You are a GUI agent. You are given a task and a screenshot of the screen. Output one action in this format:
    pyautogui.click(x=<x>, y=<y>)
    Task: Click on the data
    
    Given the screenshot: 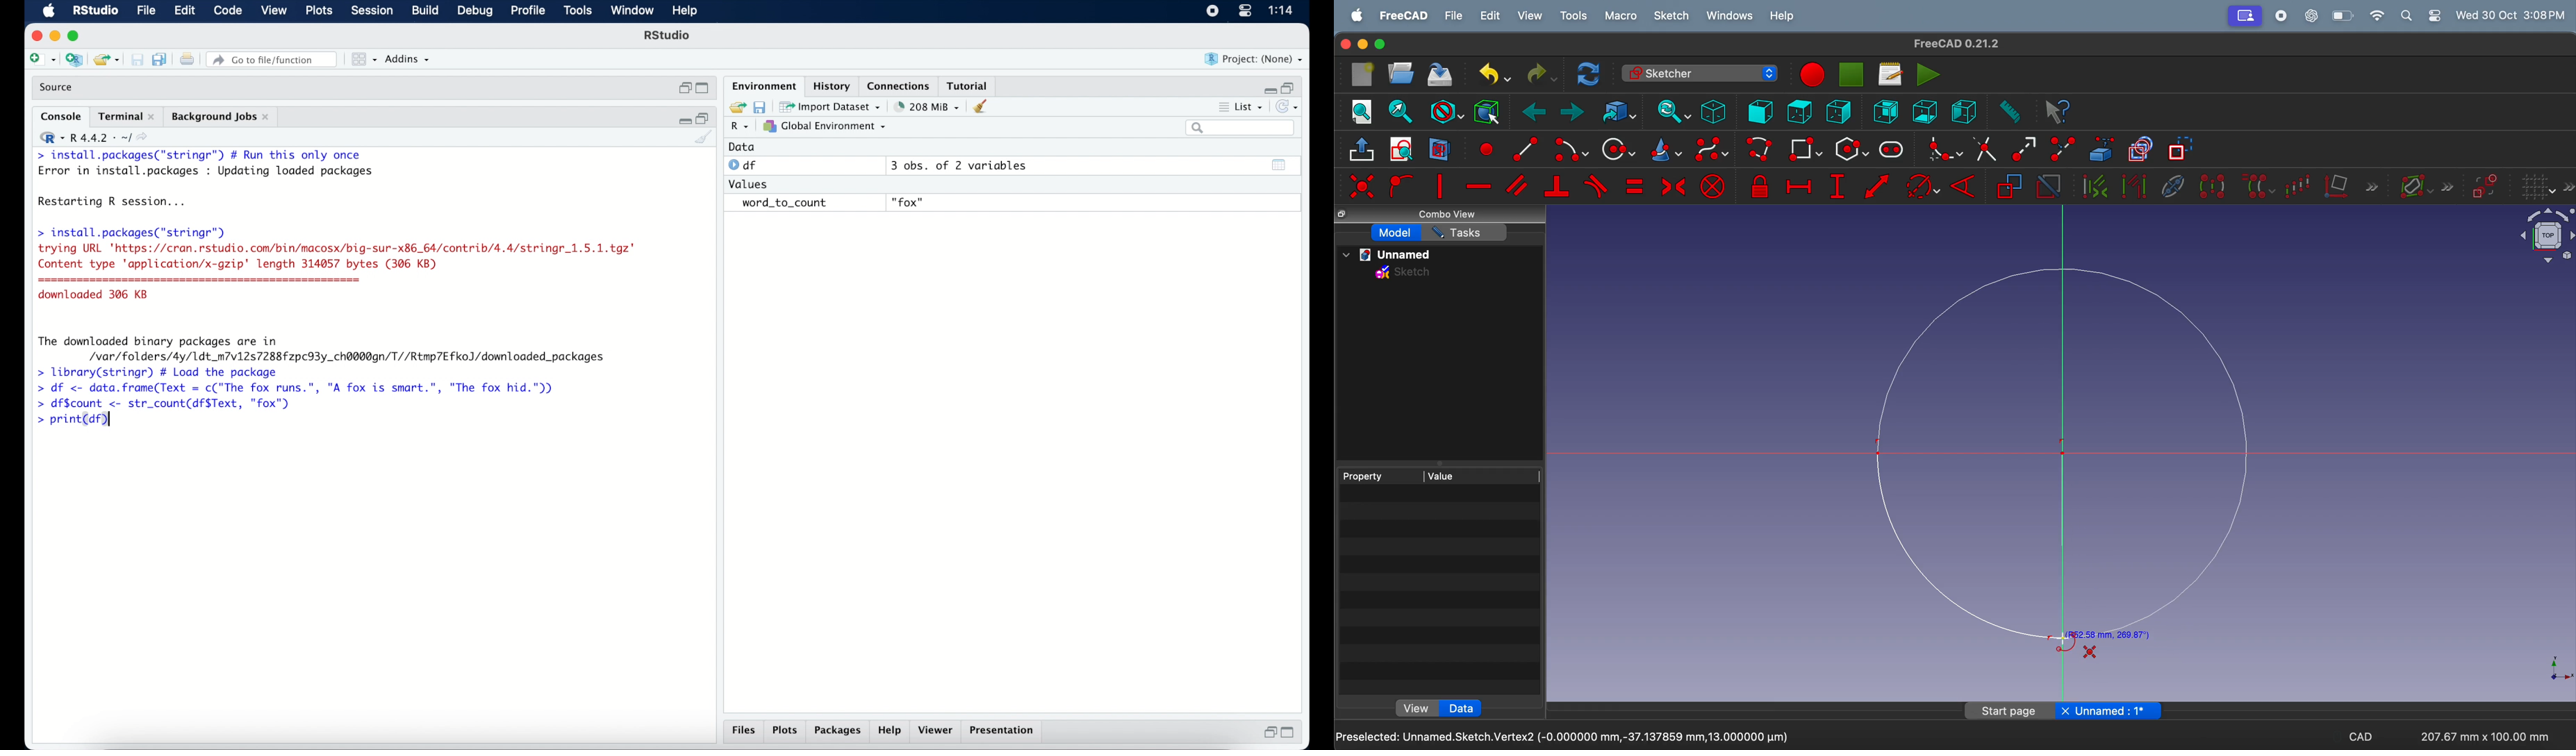 What is the action you would take?
    pyautogui.click(x=1461, y=708)
    